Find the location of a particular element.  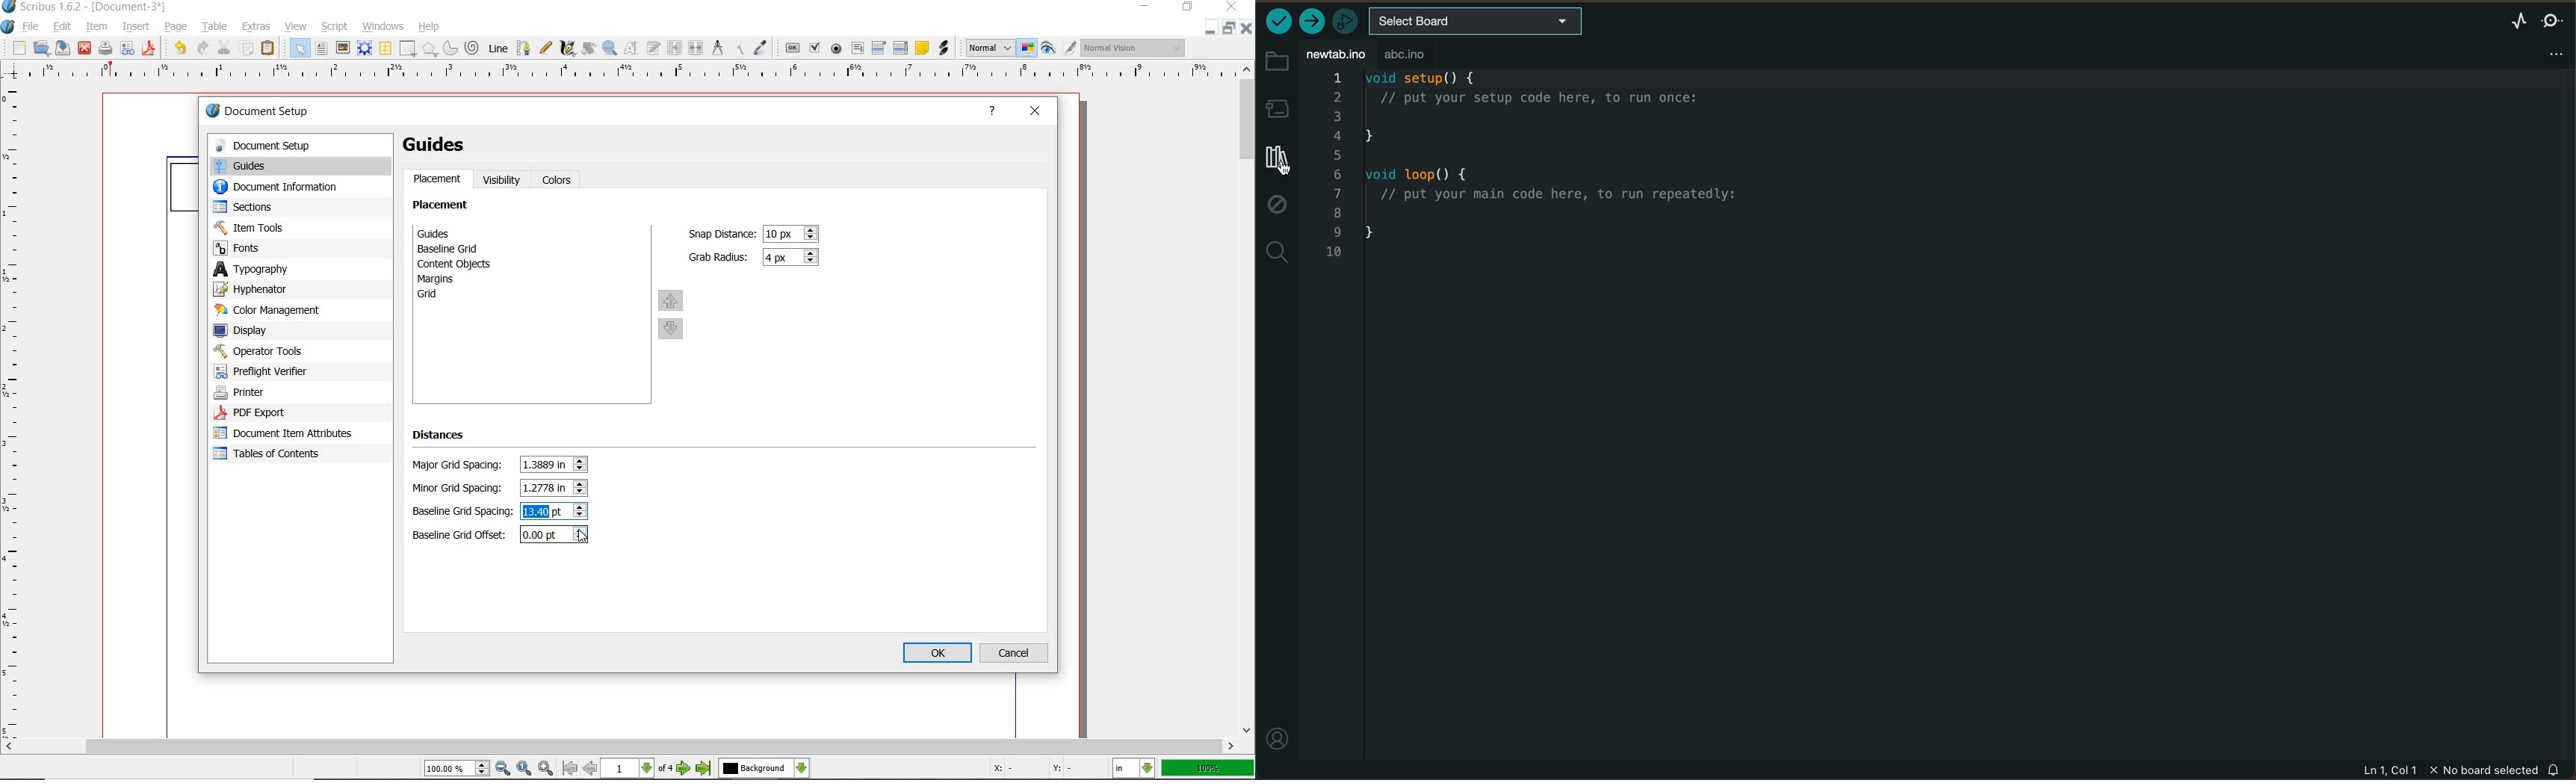

document setup is located at coordinates (274, 113).